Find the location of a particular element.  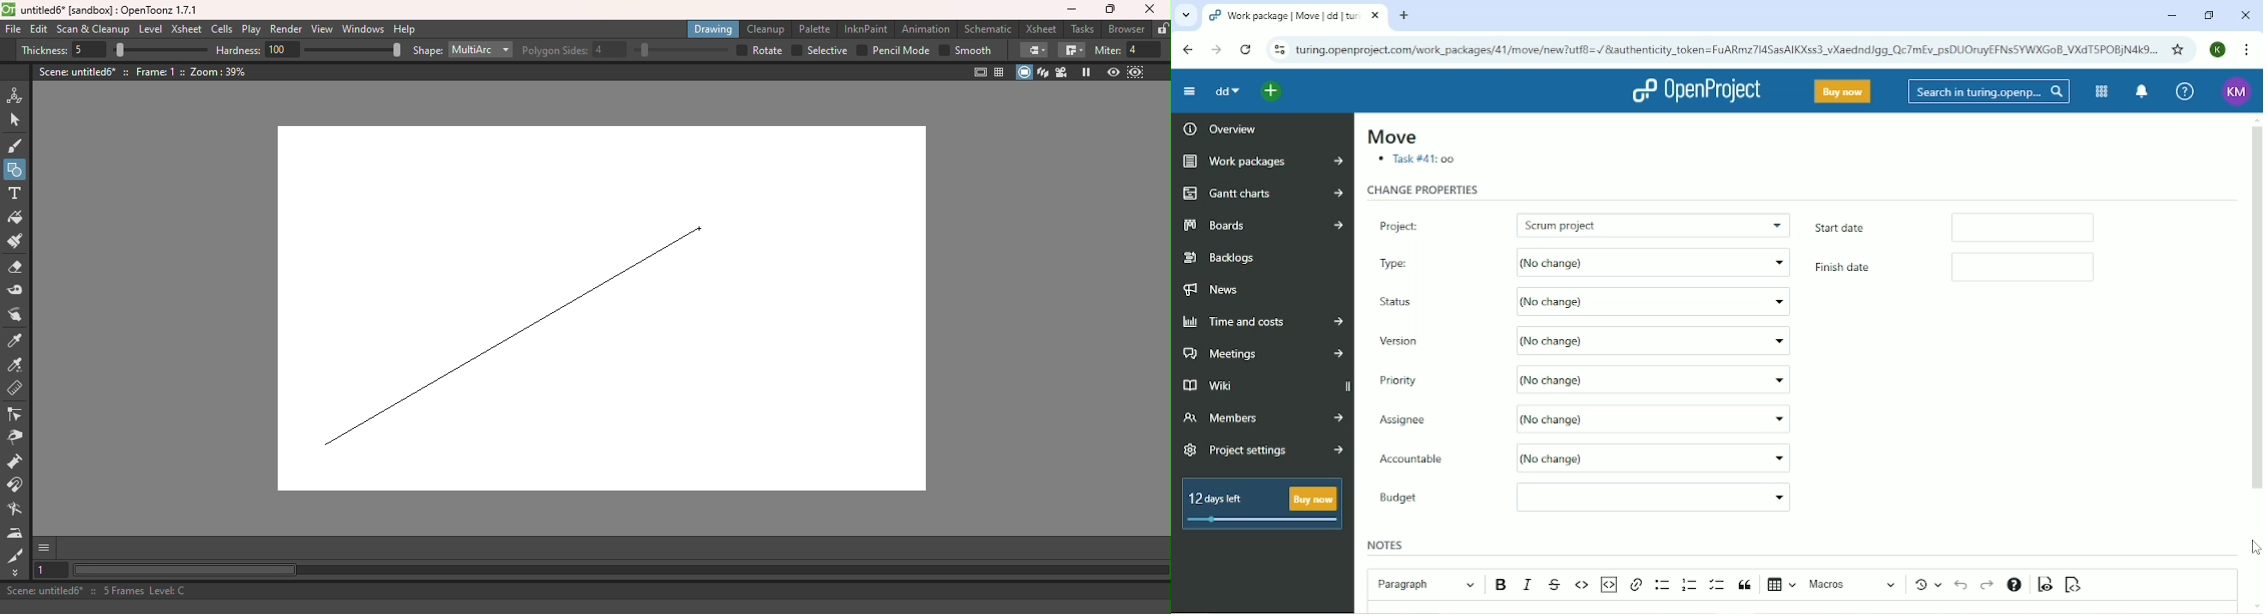

No change is located at coordinates (1650, 263).